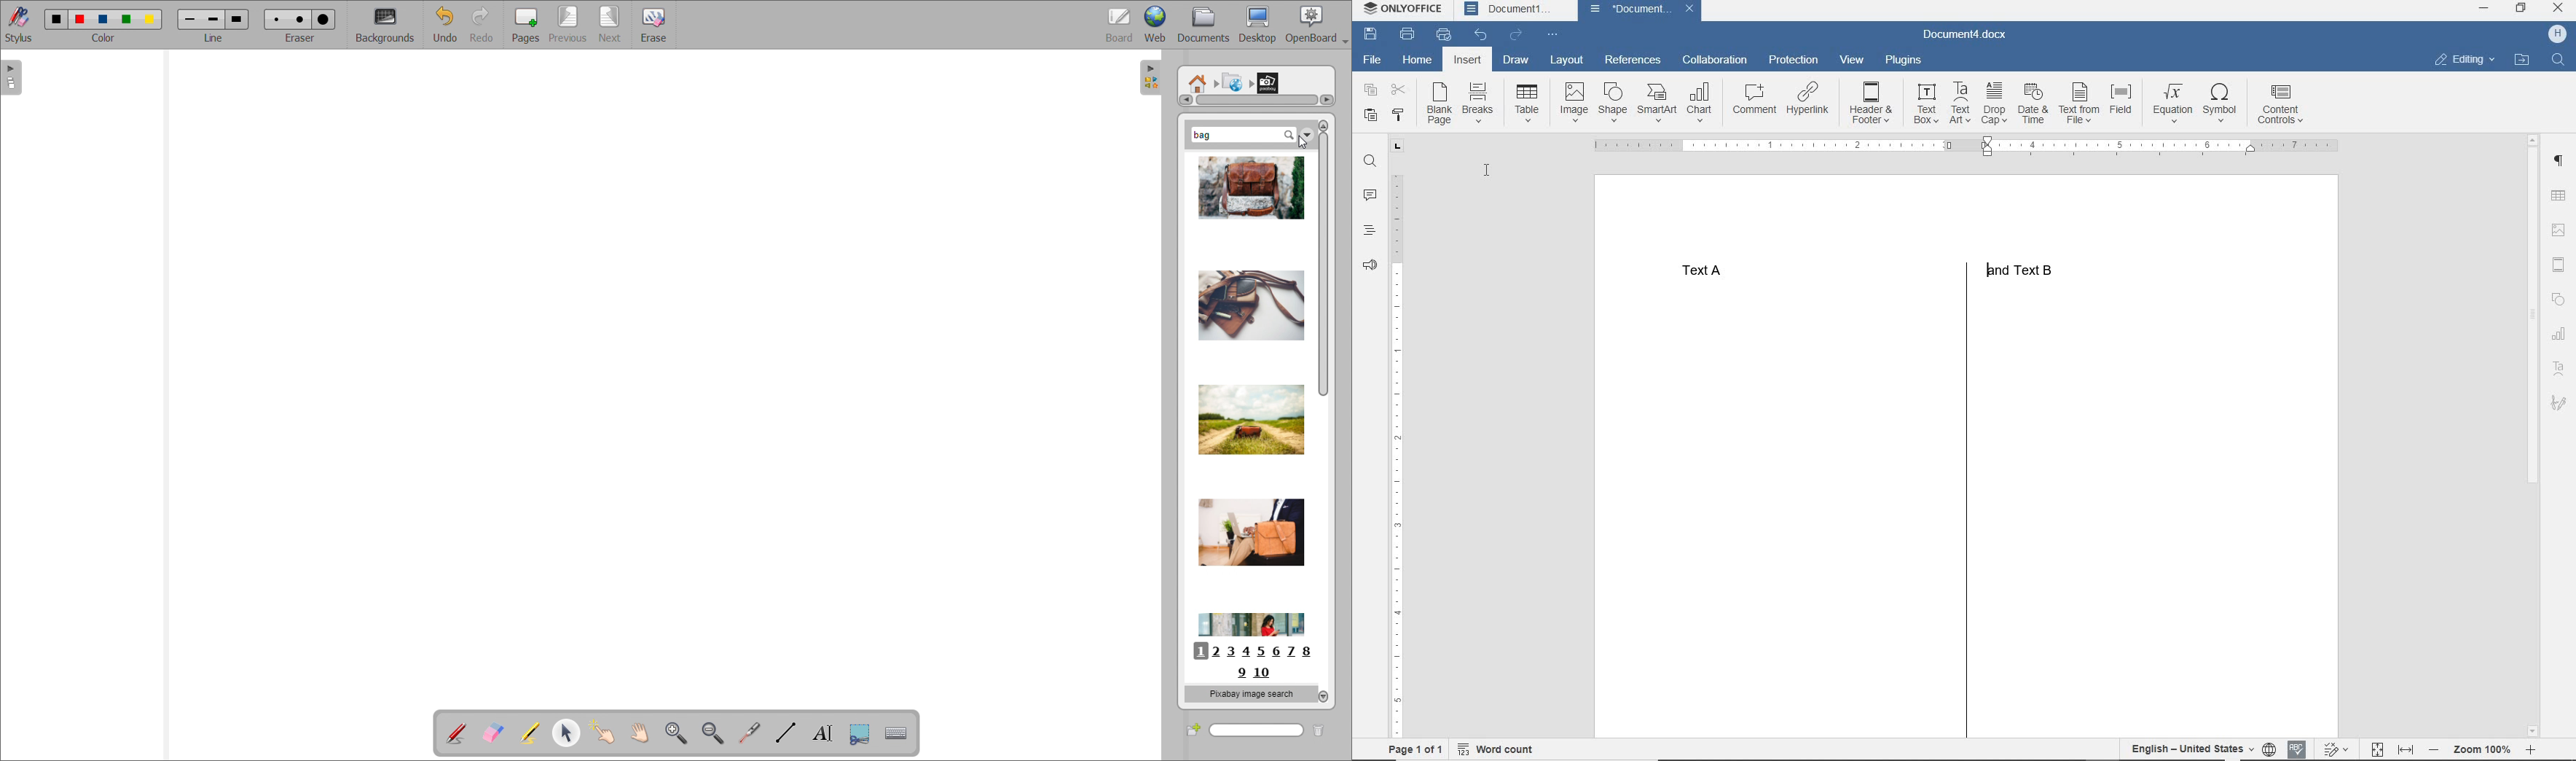  I want to click on CHART, so click(2559, 333).